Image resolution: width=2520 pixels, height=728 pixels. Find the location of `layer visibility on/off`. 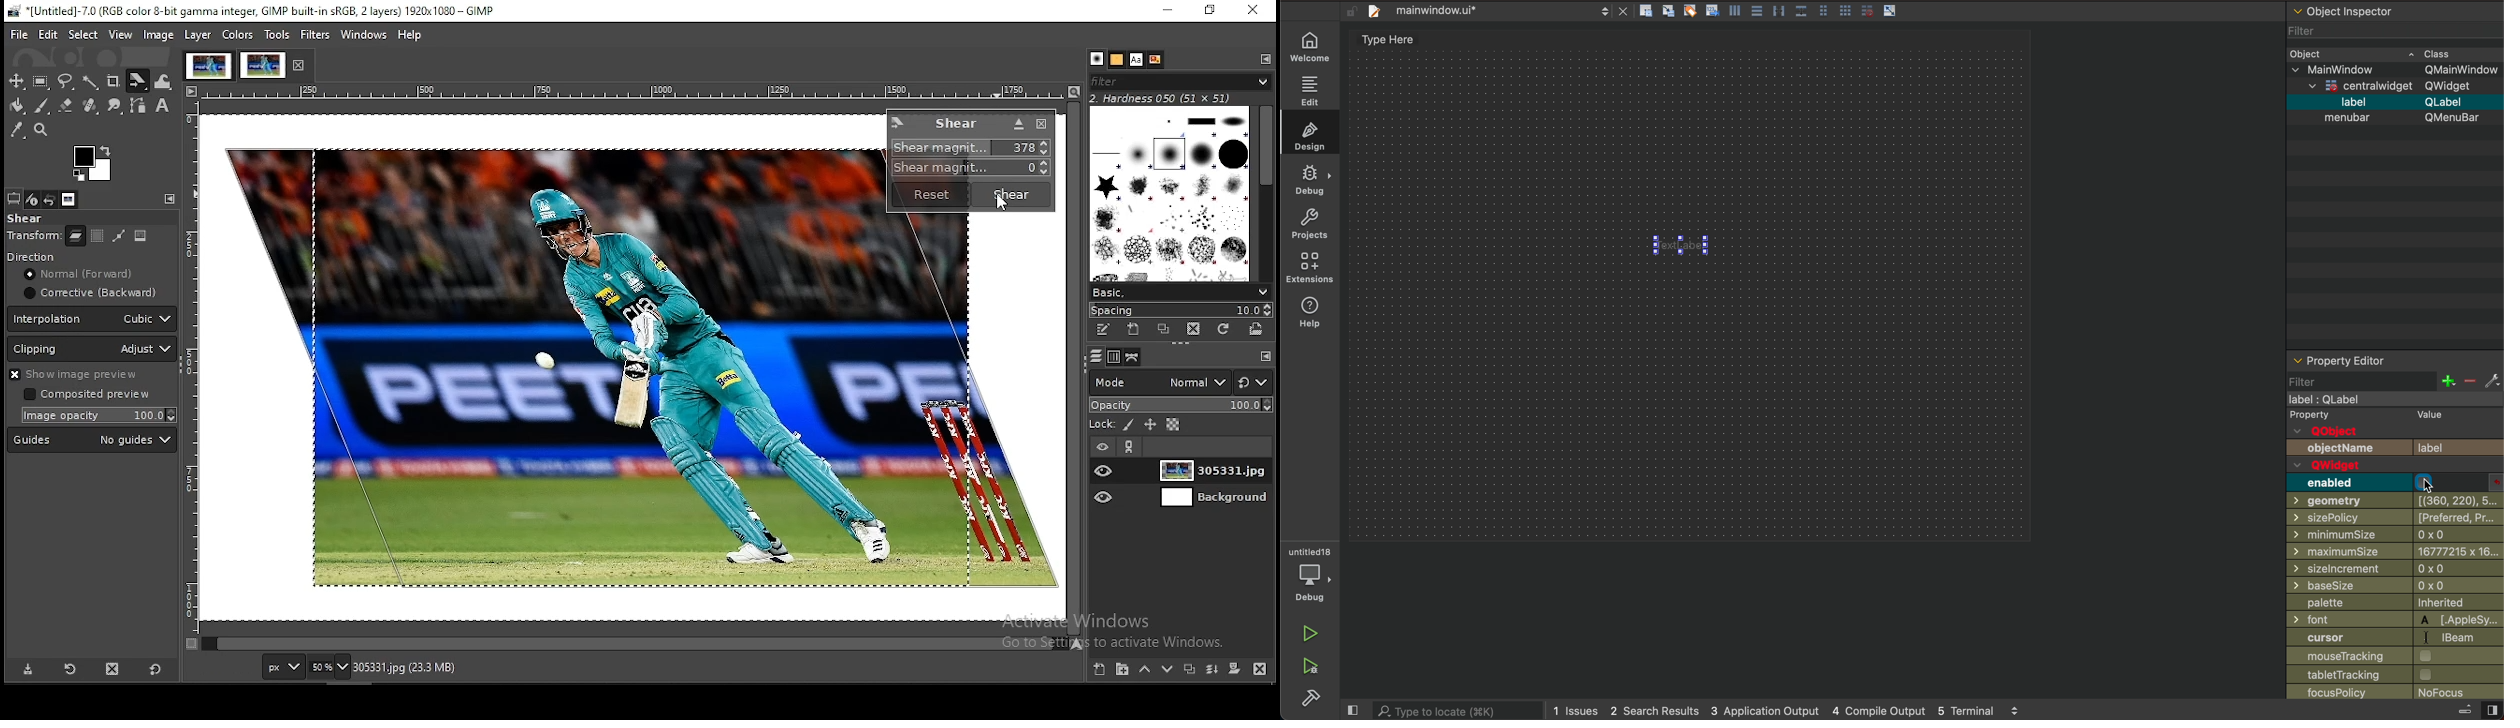

layer visibility on/off is located at coordinates (1105, 470).